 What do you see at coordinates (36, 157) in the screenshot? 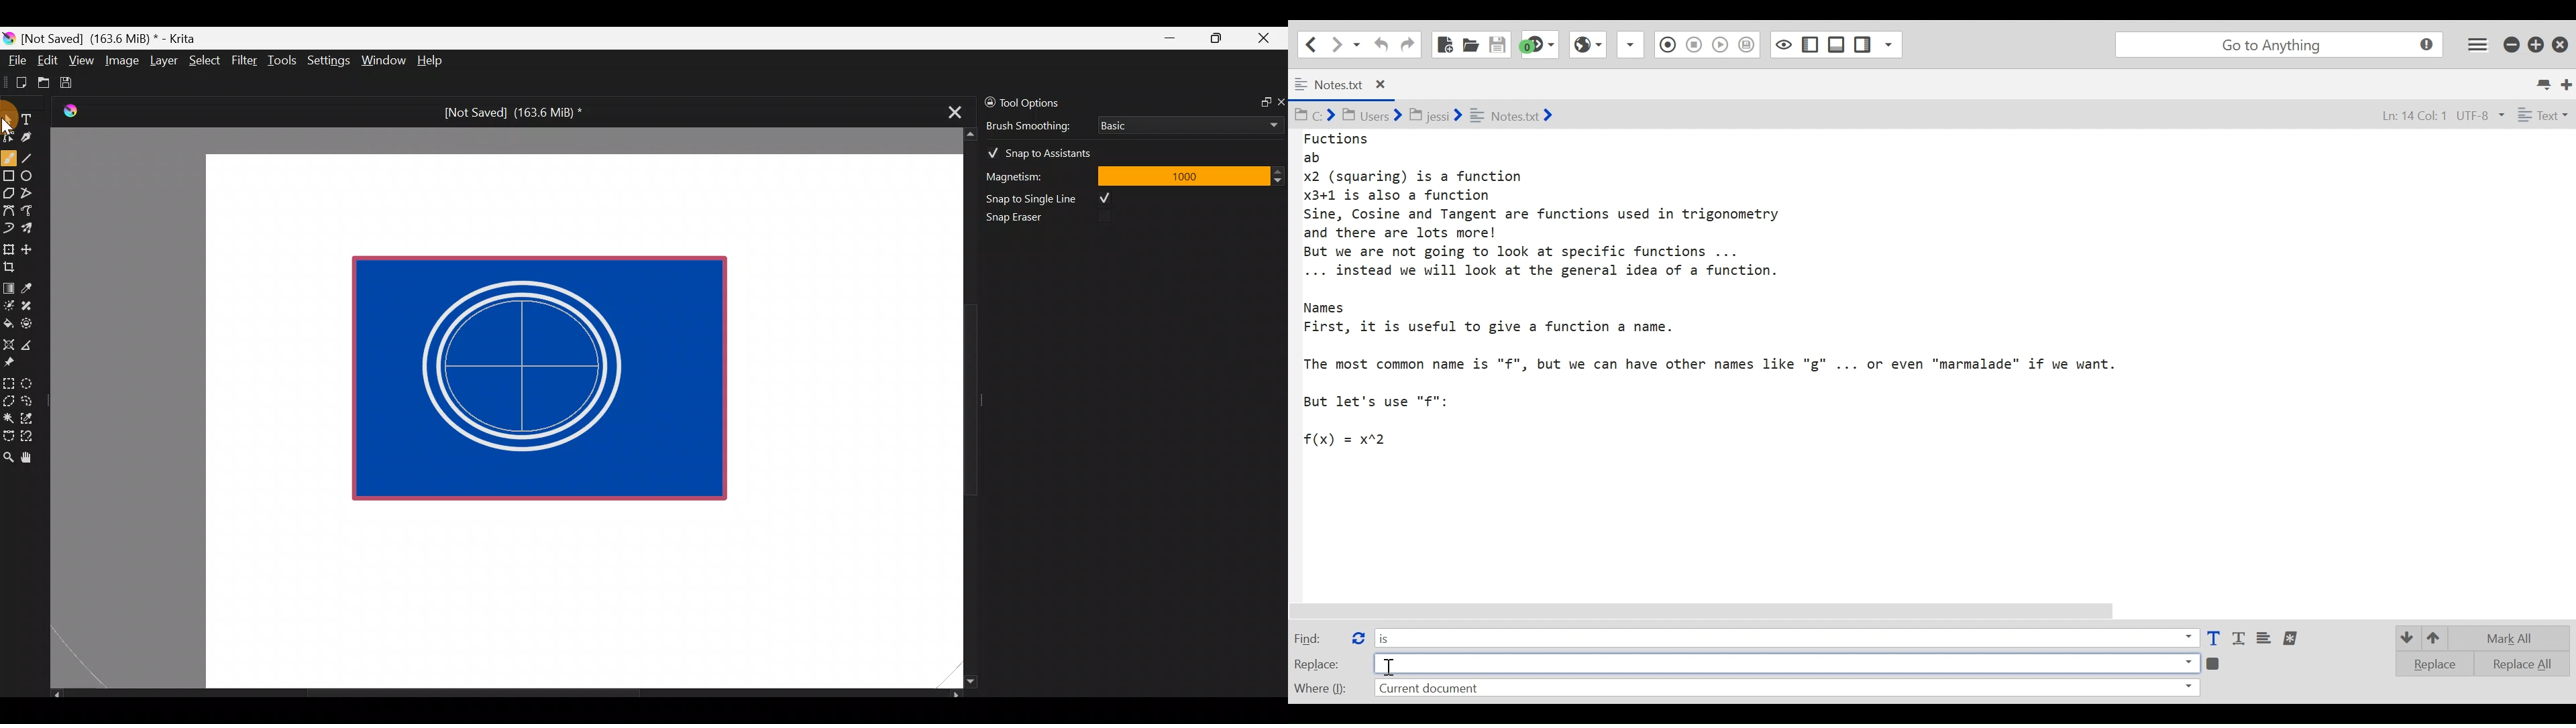
I see `Line tool` at bounding box center [36, 157].